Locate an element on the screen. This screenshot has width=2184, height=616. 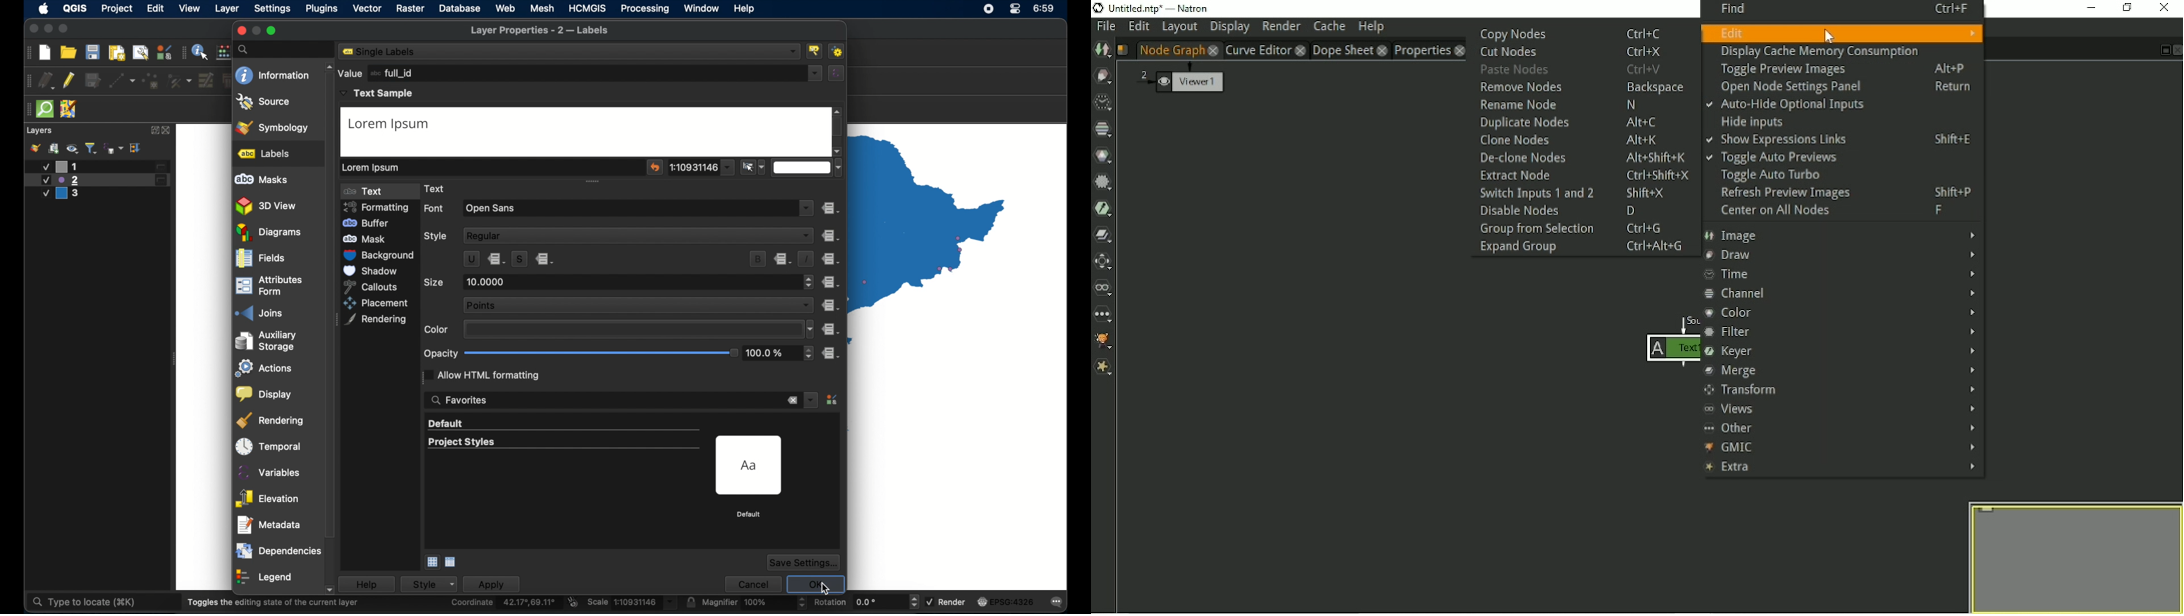
open layout manager is located at coordinates (140, 53).